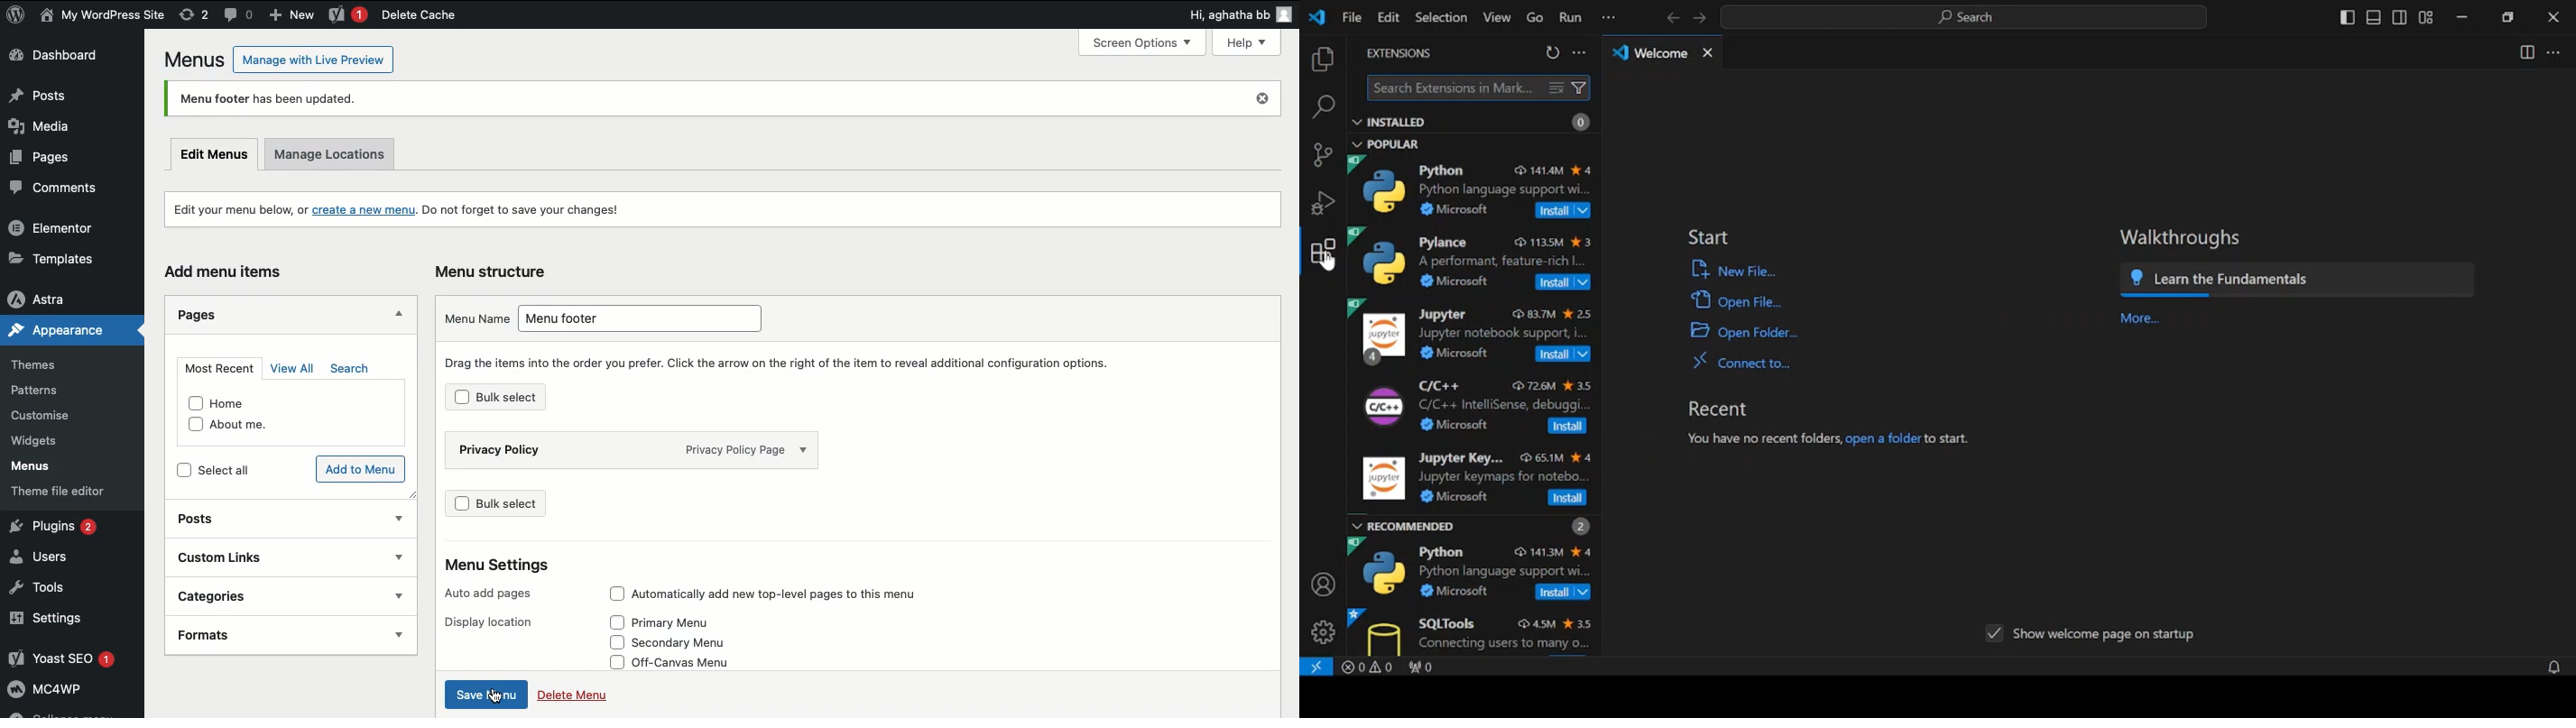 This screenshot has width=2576, height=728. What do you see at coordinates (789, 361) in the screenshot?
I see `Drag the items into the order you prefer` at bounding box center [789, 361].